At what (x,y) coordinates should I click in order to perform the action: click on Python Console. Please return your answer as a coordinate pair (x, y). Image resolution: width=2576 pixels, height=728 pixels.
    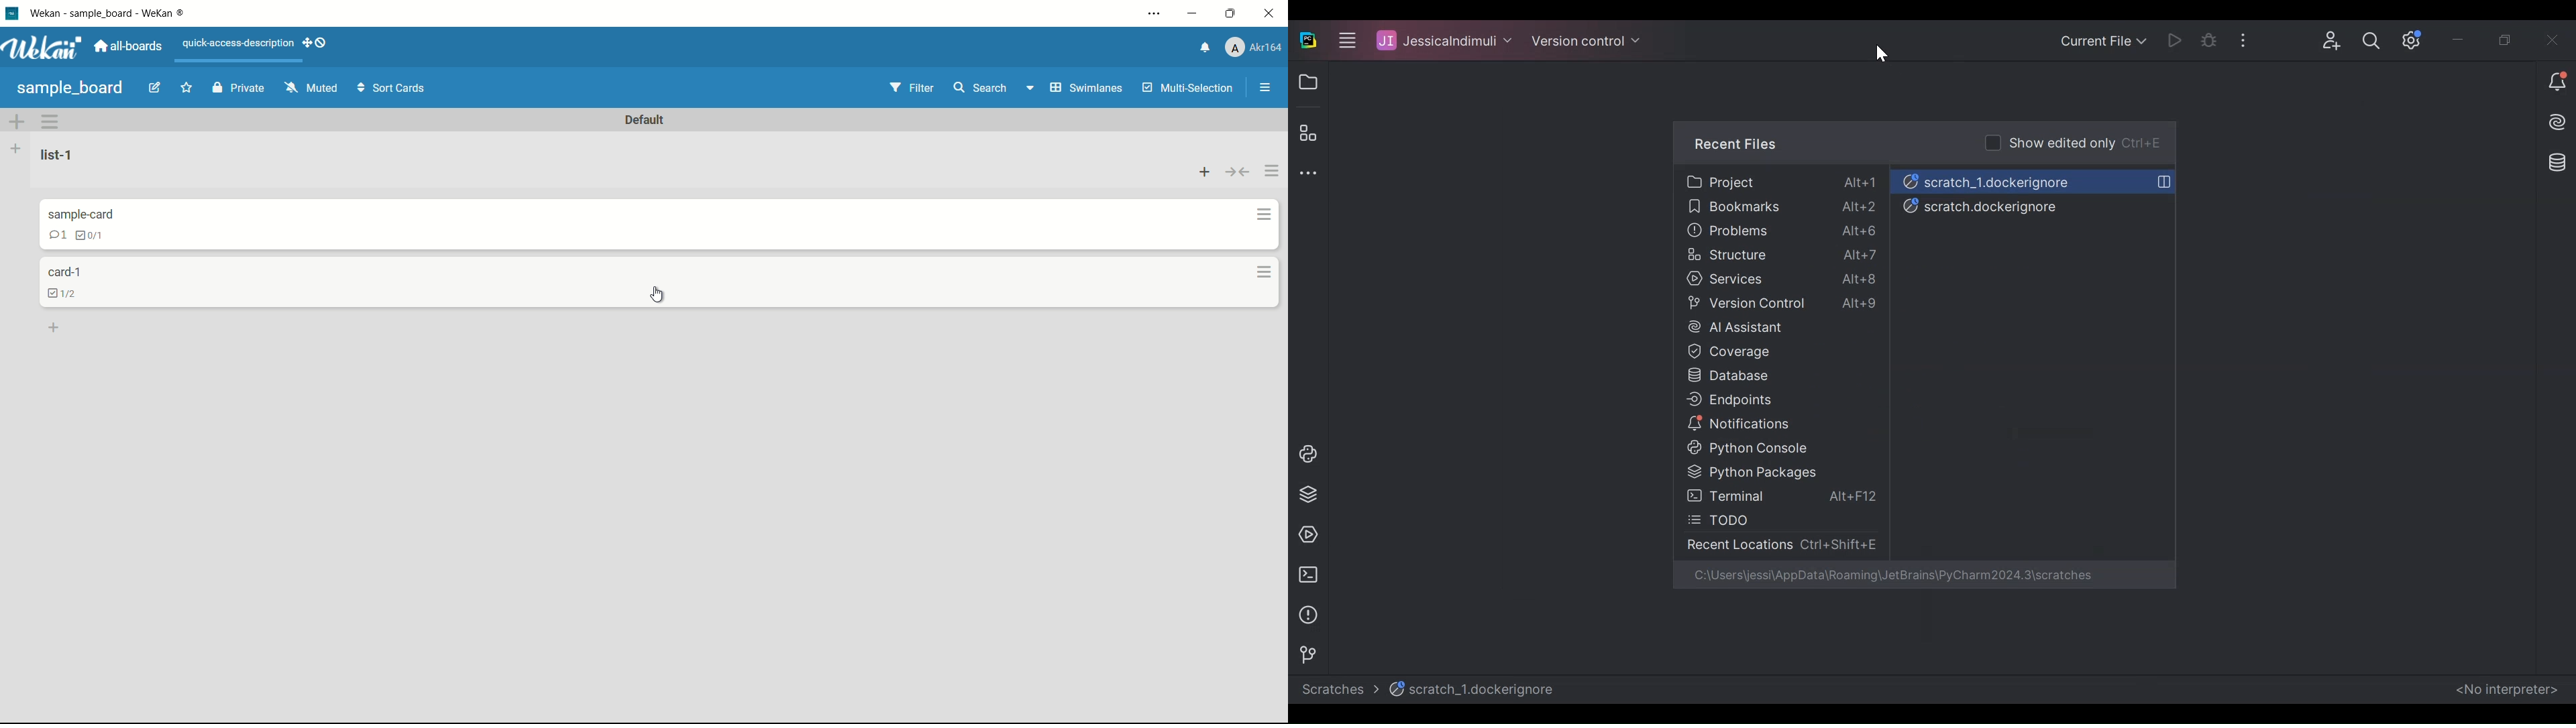
    Looking at the image, I should click on (1778, 448).